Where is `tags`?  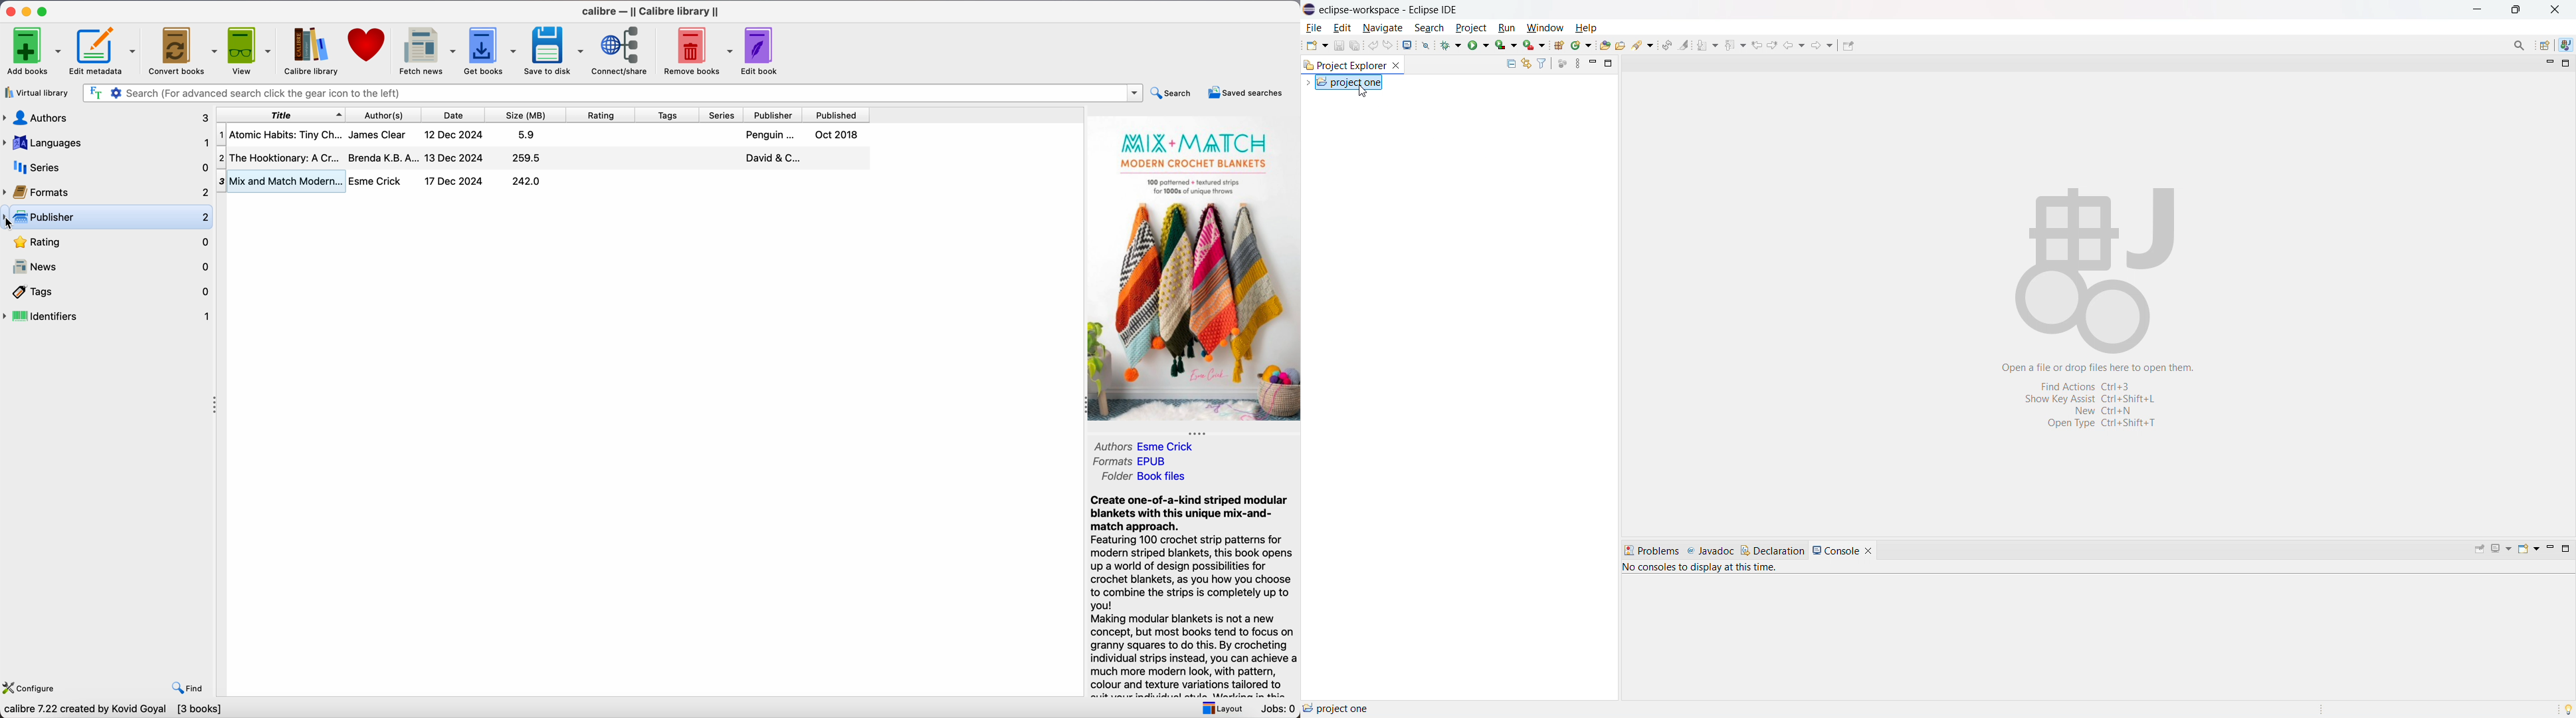
tags is located at coordinates (108, 291).